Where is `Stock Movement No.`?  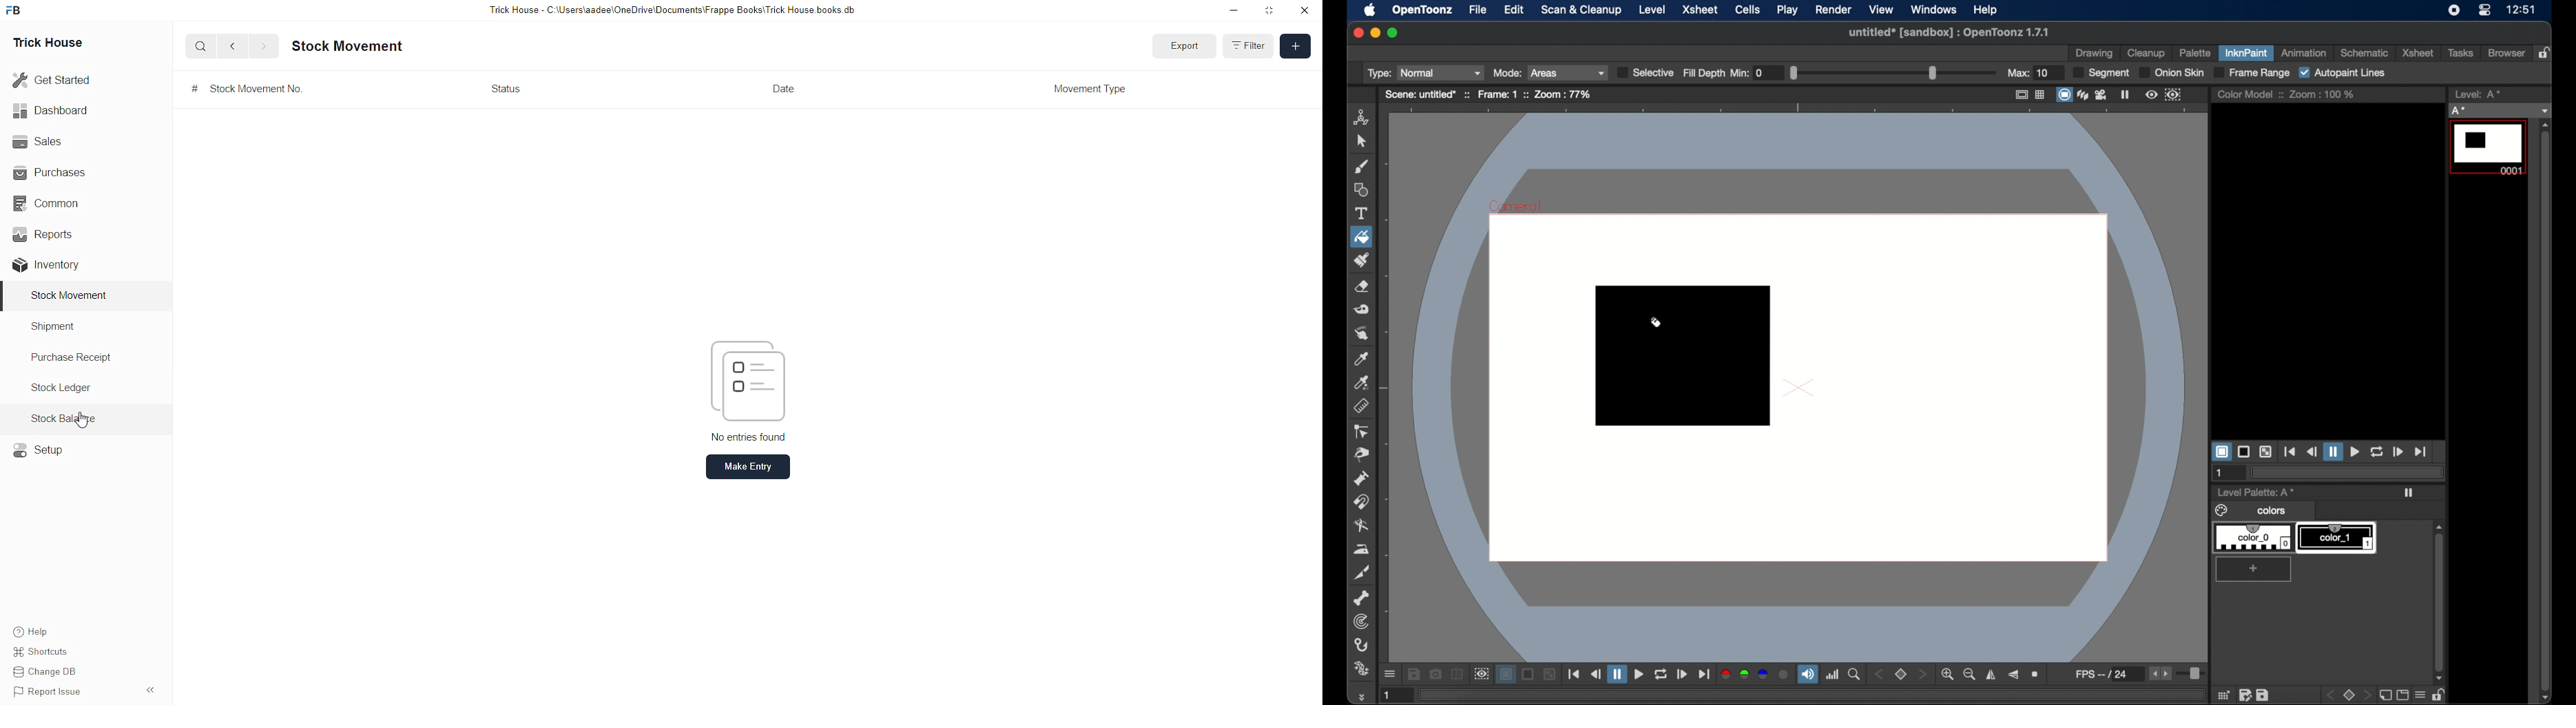 Stock Movement No. is located at coordinates (253, 92).